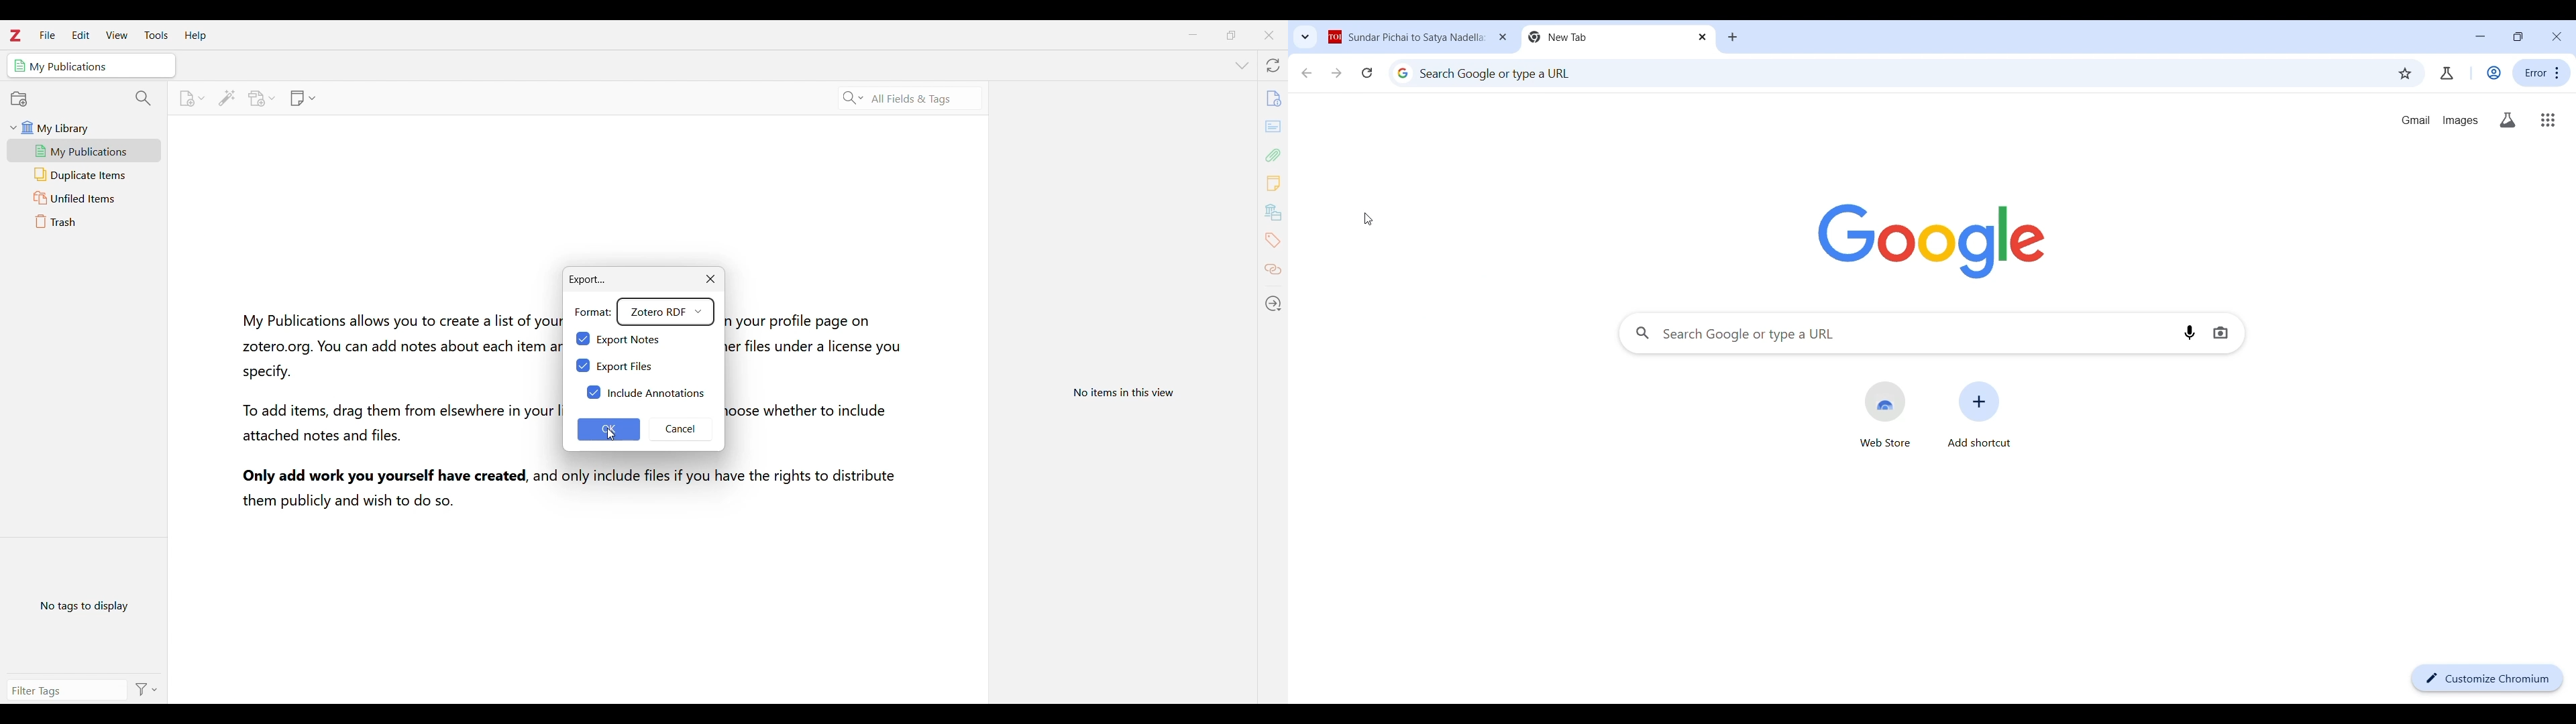 Image resolution: width=2576 pixels, height=728 pixels. Describe the element at coordinates (621, 367) in the screenshot. I see `Export files` at that location.